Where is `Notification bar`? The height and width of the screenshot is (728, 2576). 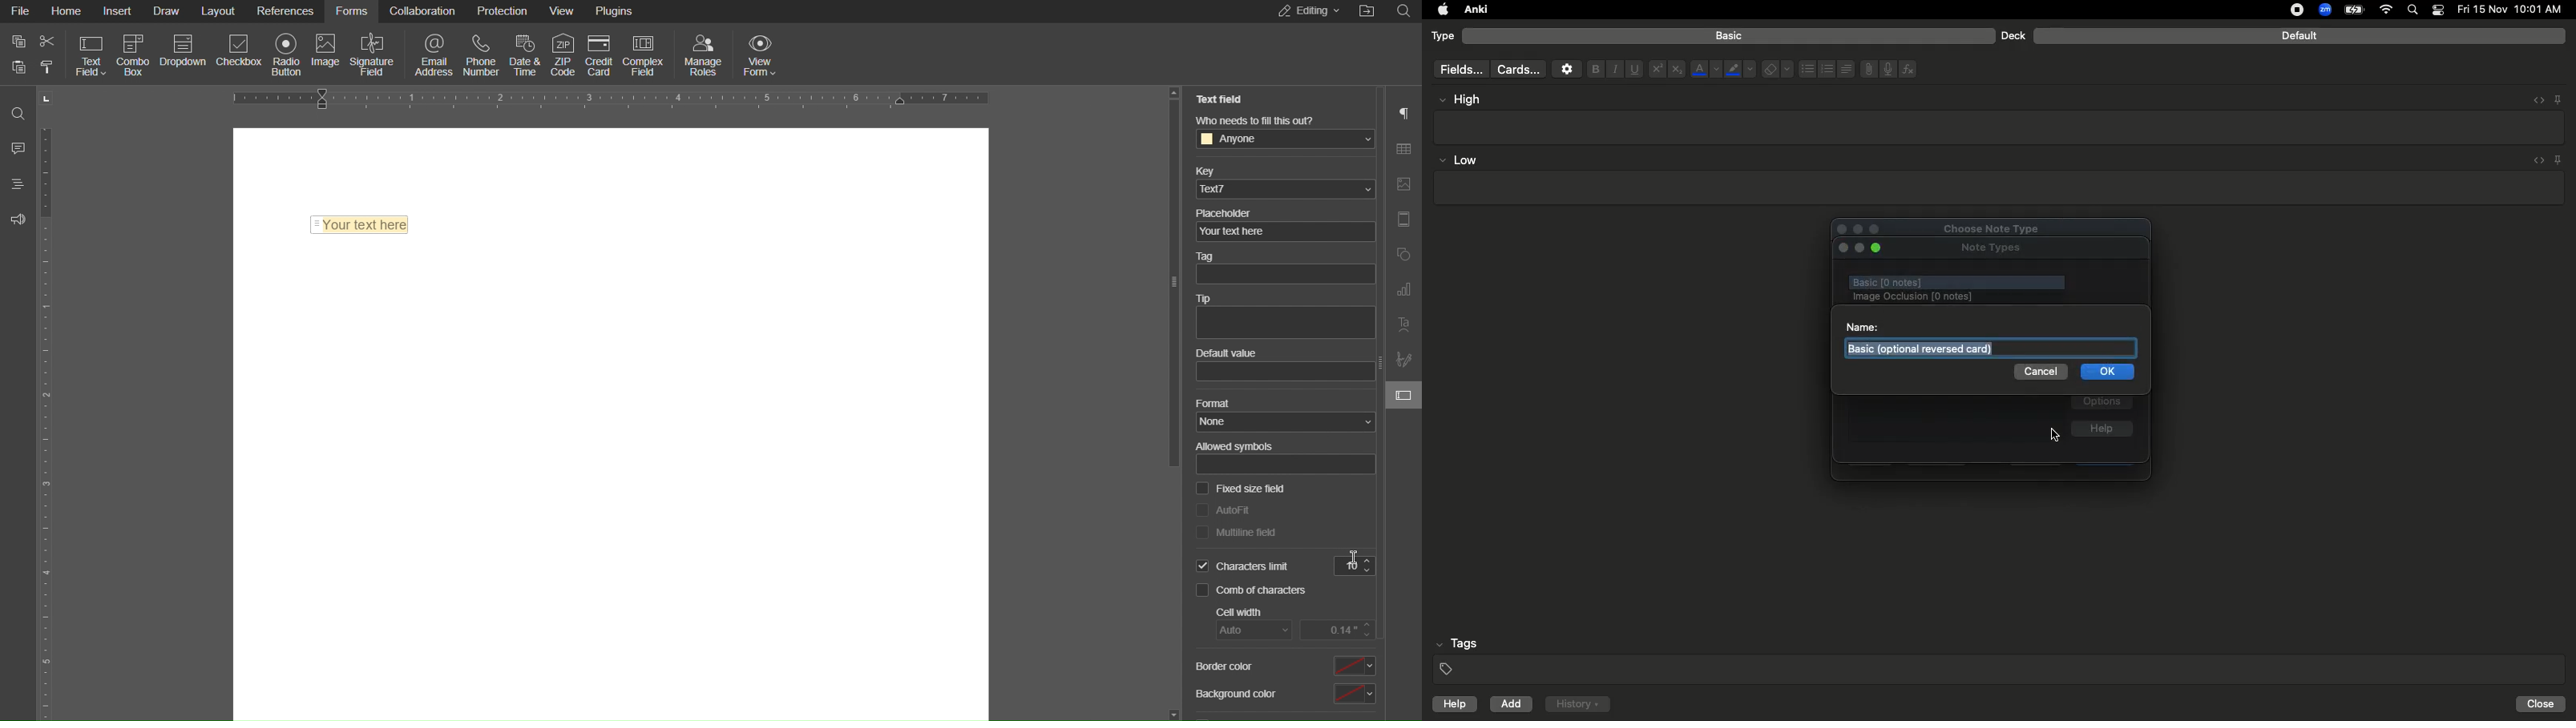
Notification bar is located at coordinates (2438, 10).